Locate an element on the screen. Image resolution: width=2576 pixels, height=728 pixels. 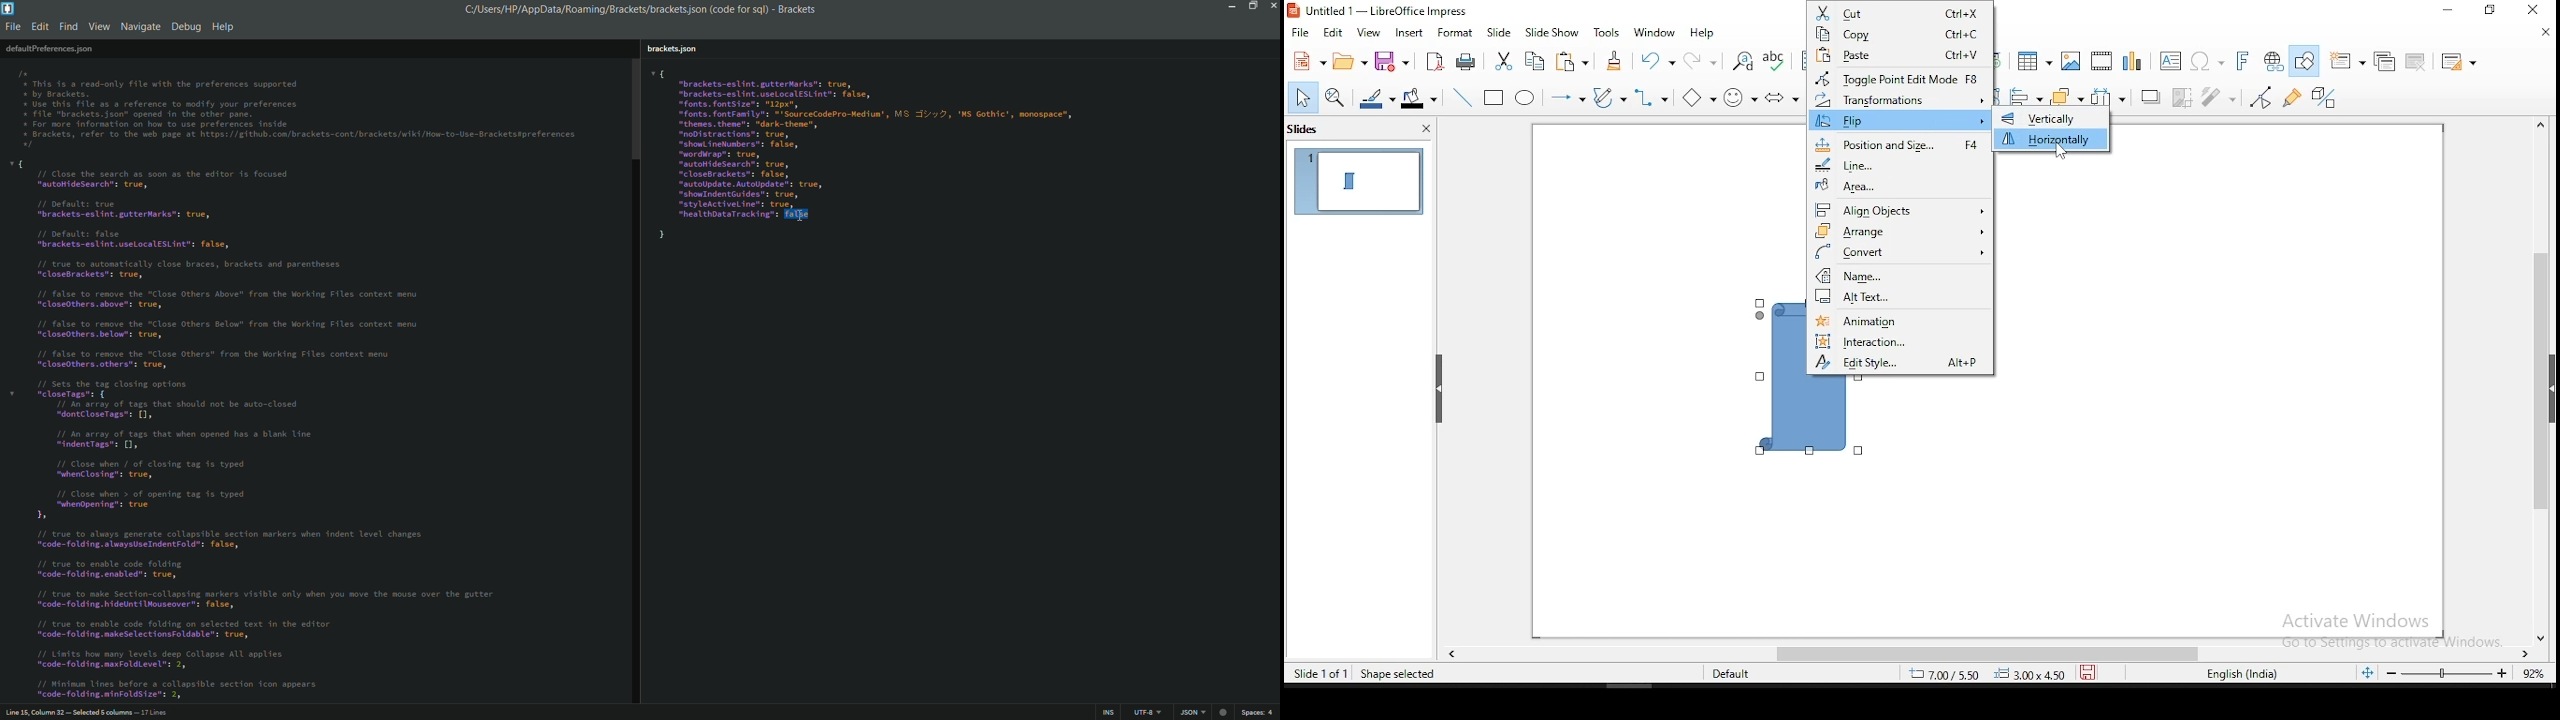
help is located at coordinates (1704, 32).